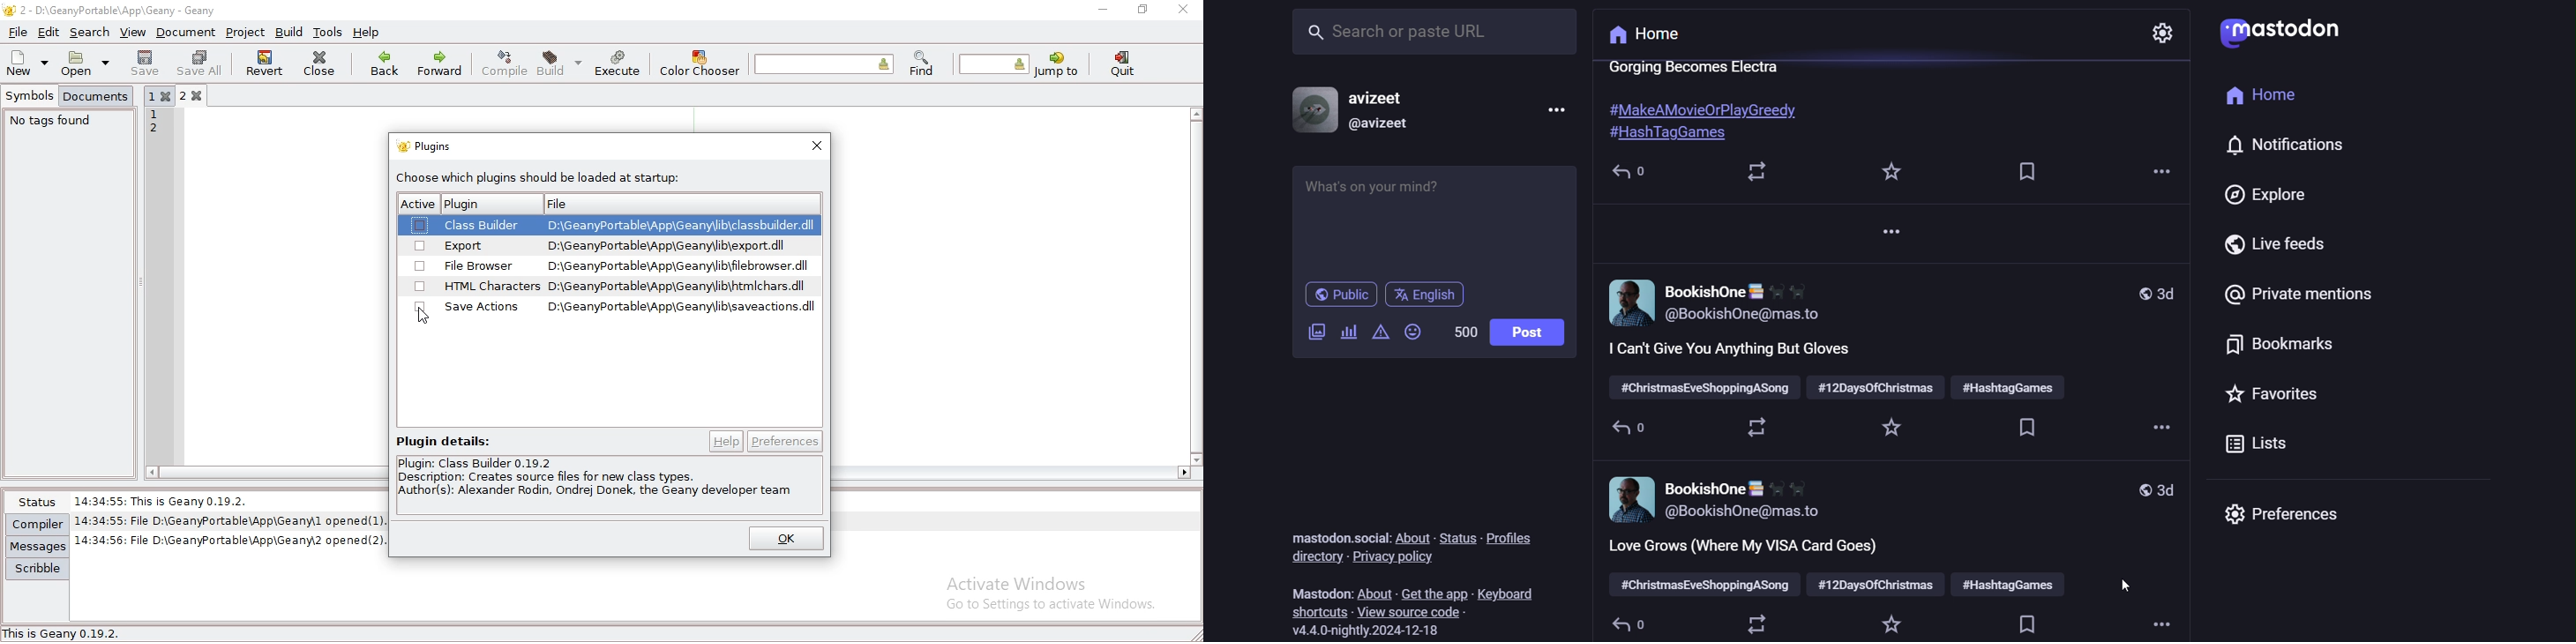  What do you see at coordinates (1382, 96) in the screenshot?
I see `avizeet (name)` at bounding box center [1382, 96].